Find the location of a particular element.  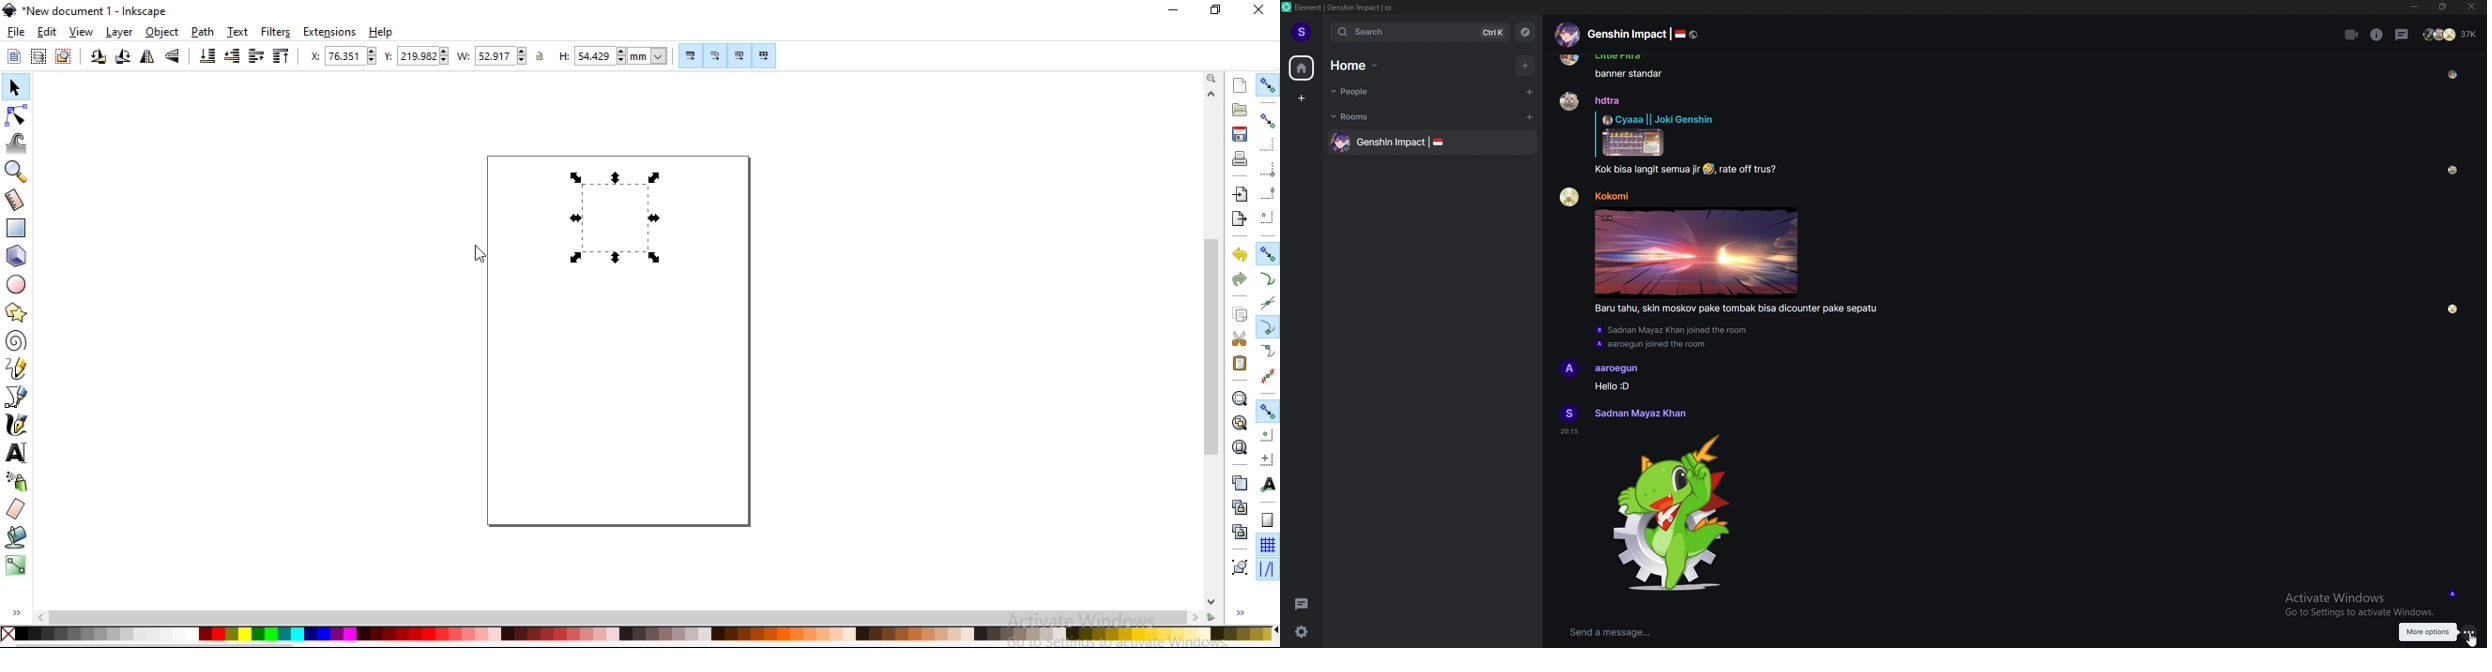

Indicates replying in thread is located at coordinates (1596, 134).